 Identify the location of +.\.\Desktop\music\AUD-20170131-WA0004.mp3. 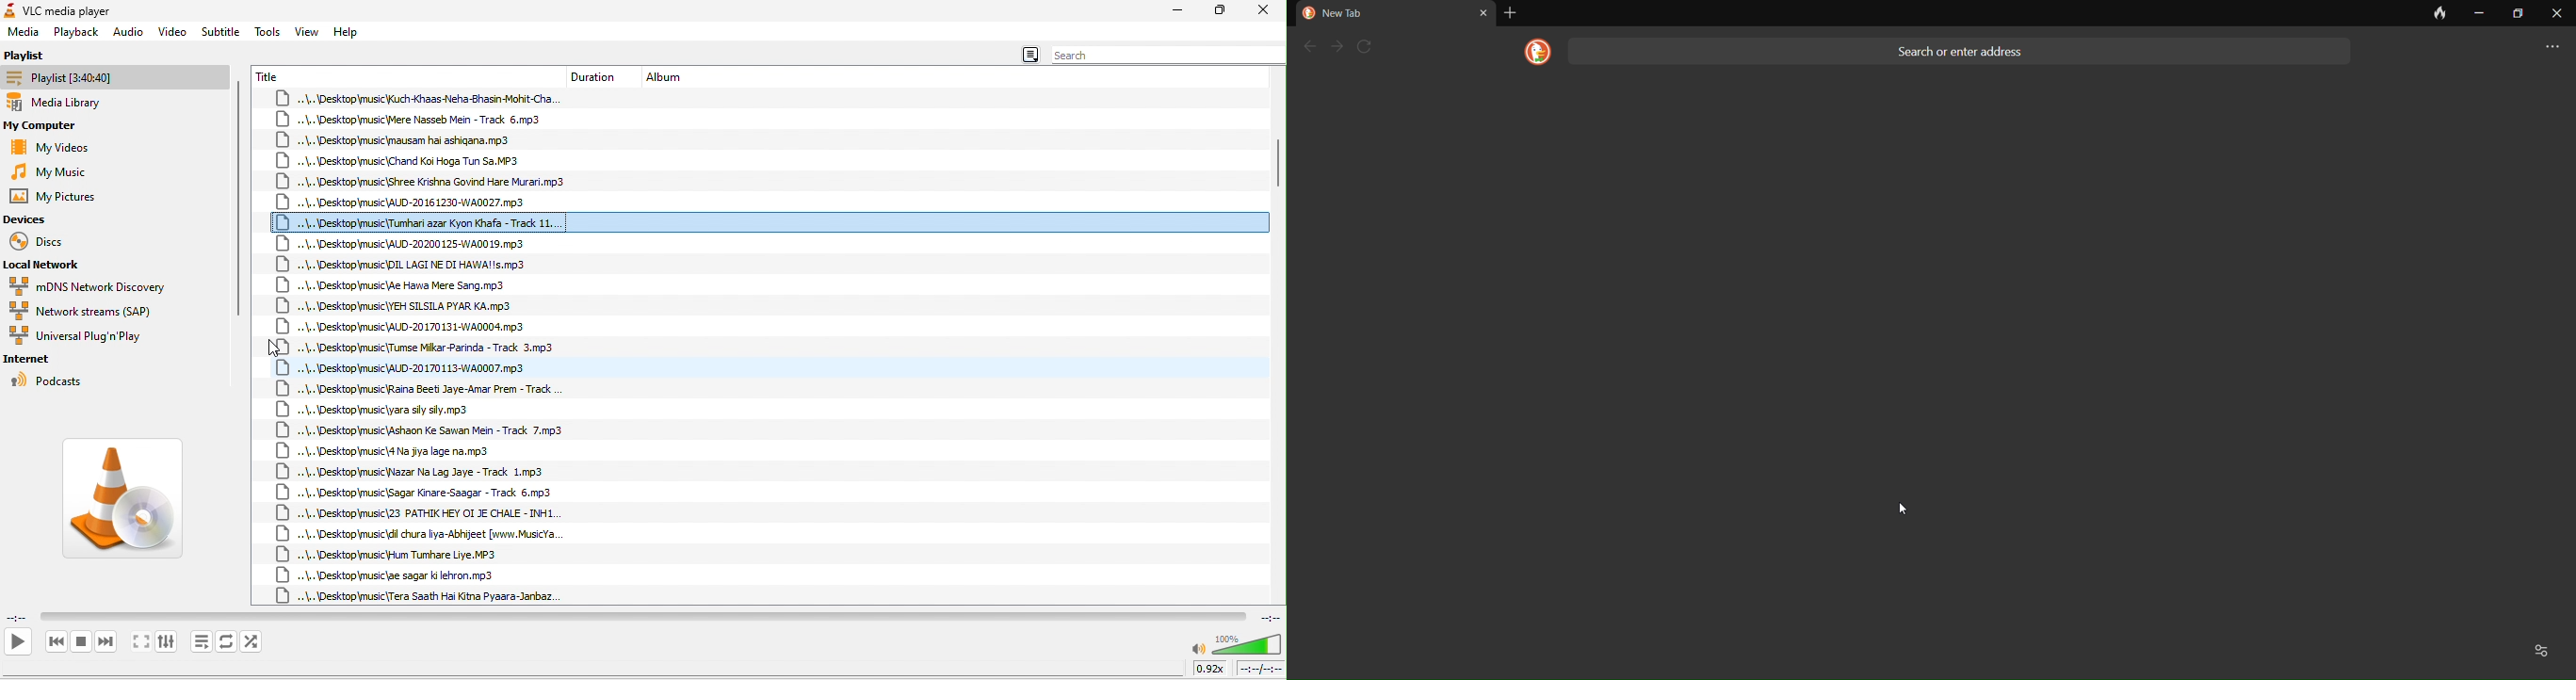
(405, 326).